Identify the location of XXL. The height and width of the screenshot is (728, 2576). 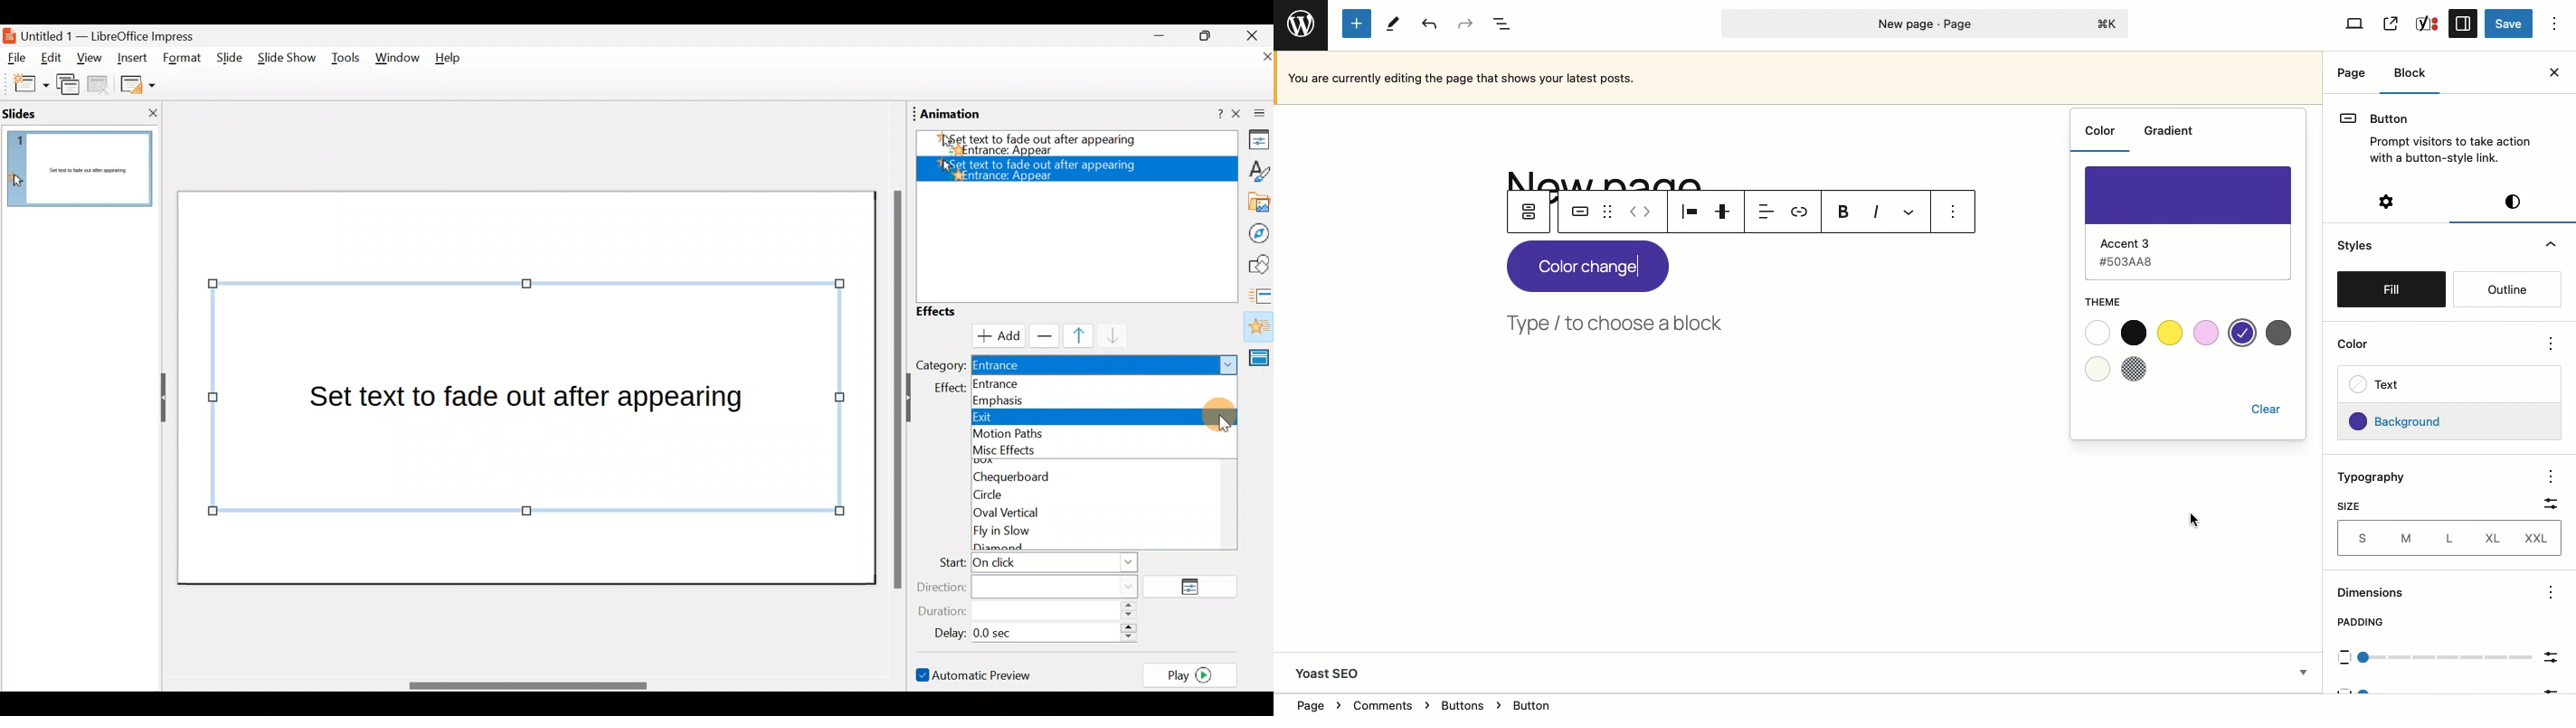
(2541, 535).